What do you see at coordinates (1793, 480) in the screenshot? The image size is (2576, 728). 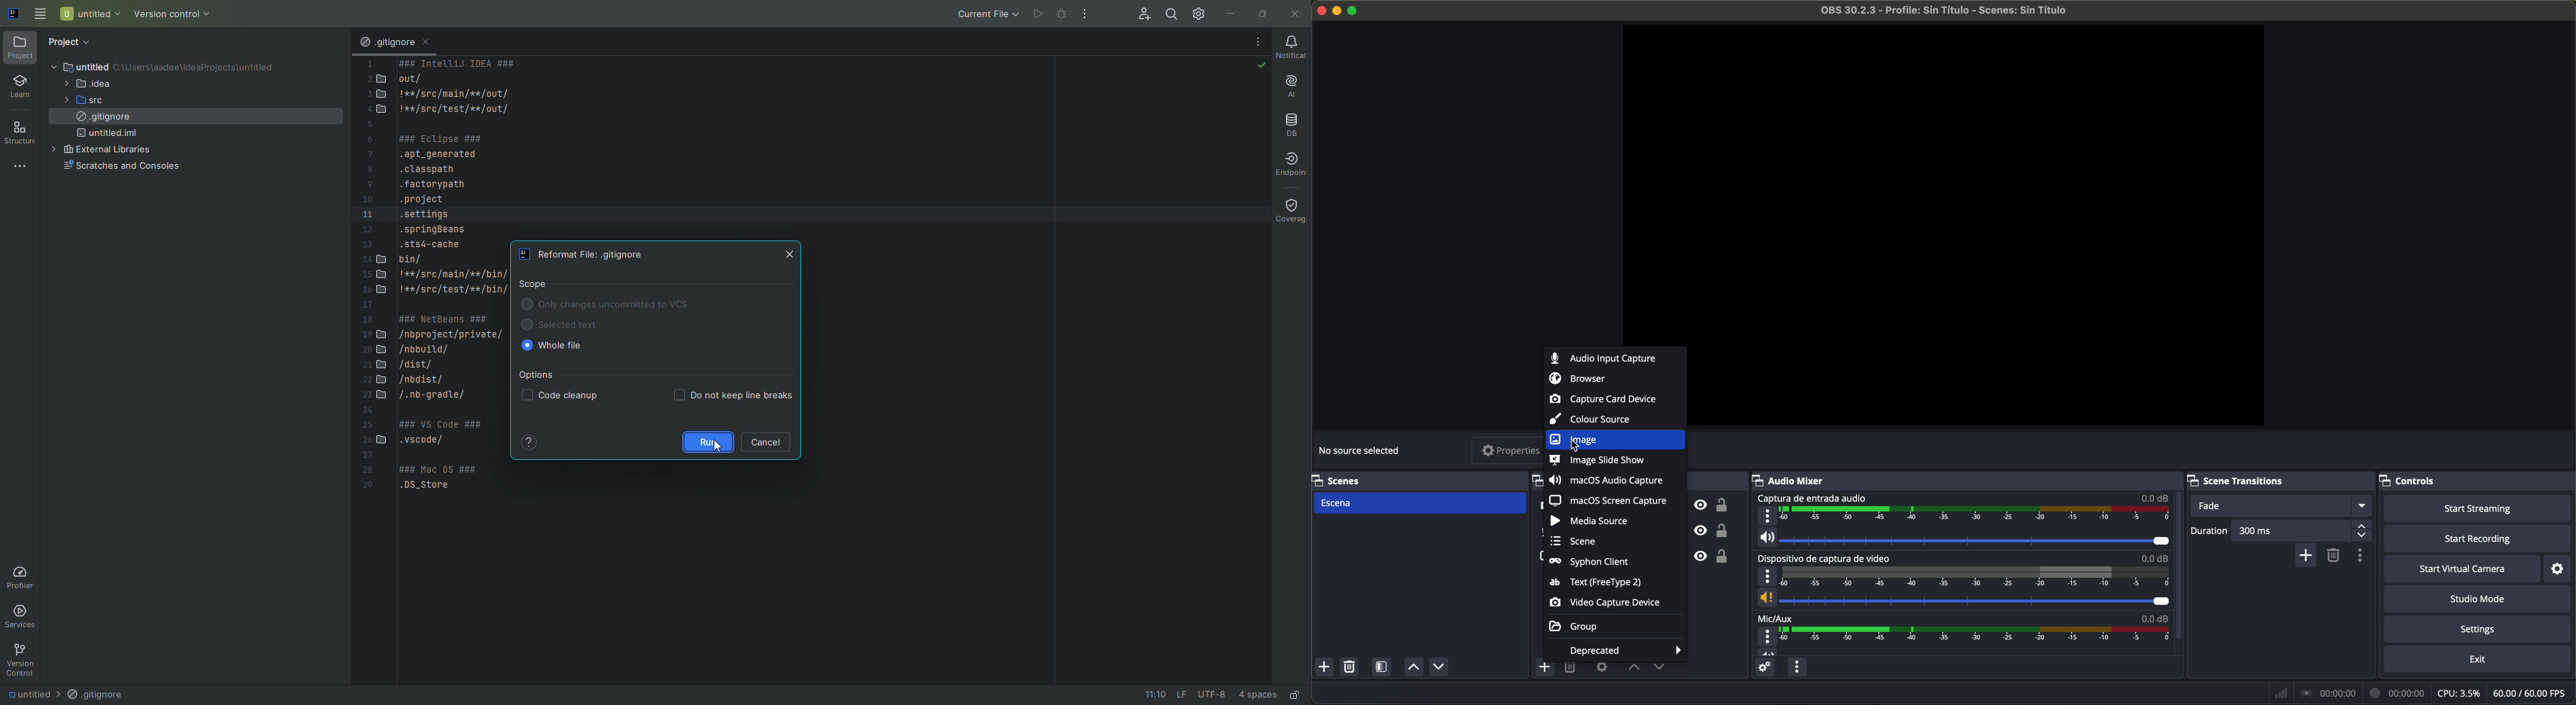 I see `audio mixer` at bounding box center [1793, 480].